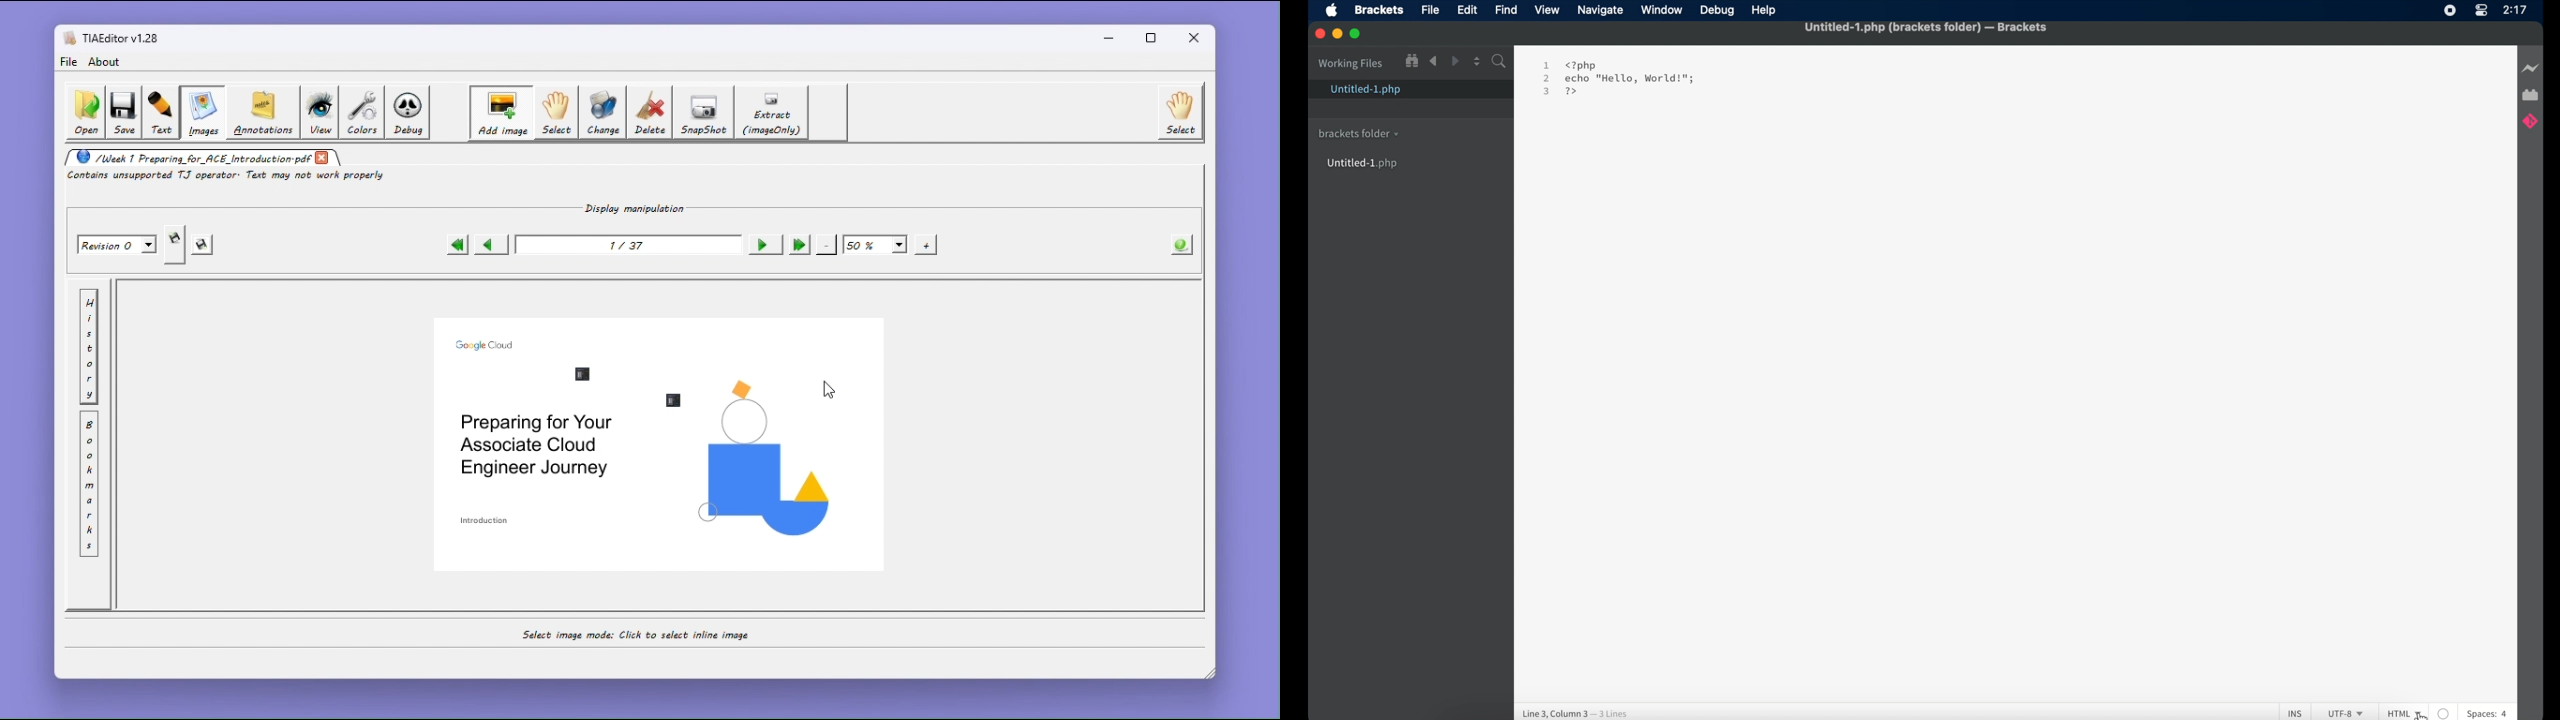 This screenshot has width=2576, height=728. I want to click on minimize, so click(1337, 34).